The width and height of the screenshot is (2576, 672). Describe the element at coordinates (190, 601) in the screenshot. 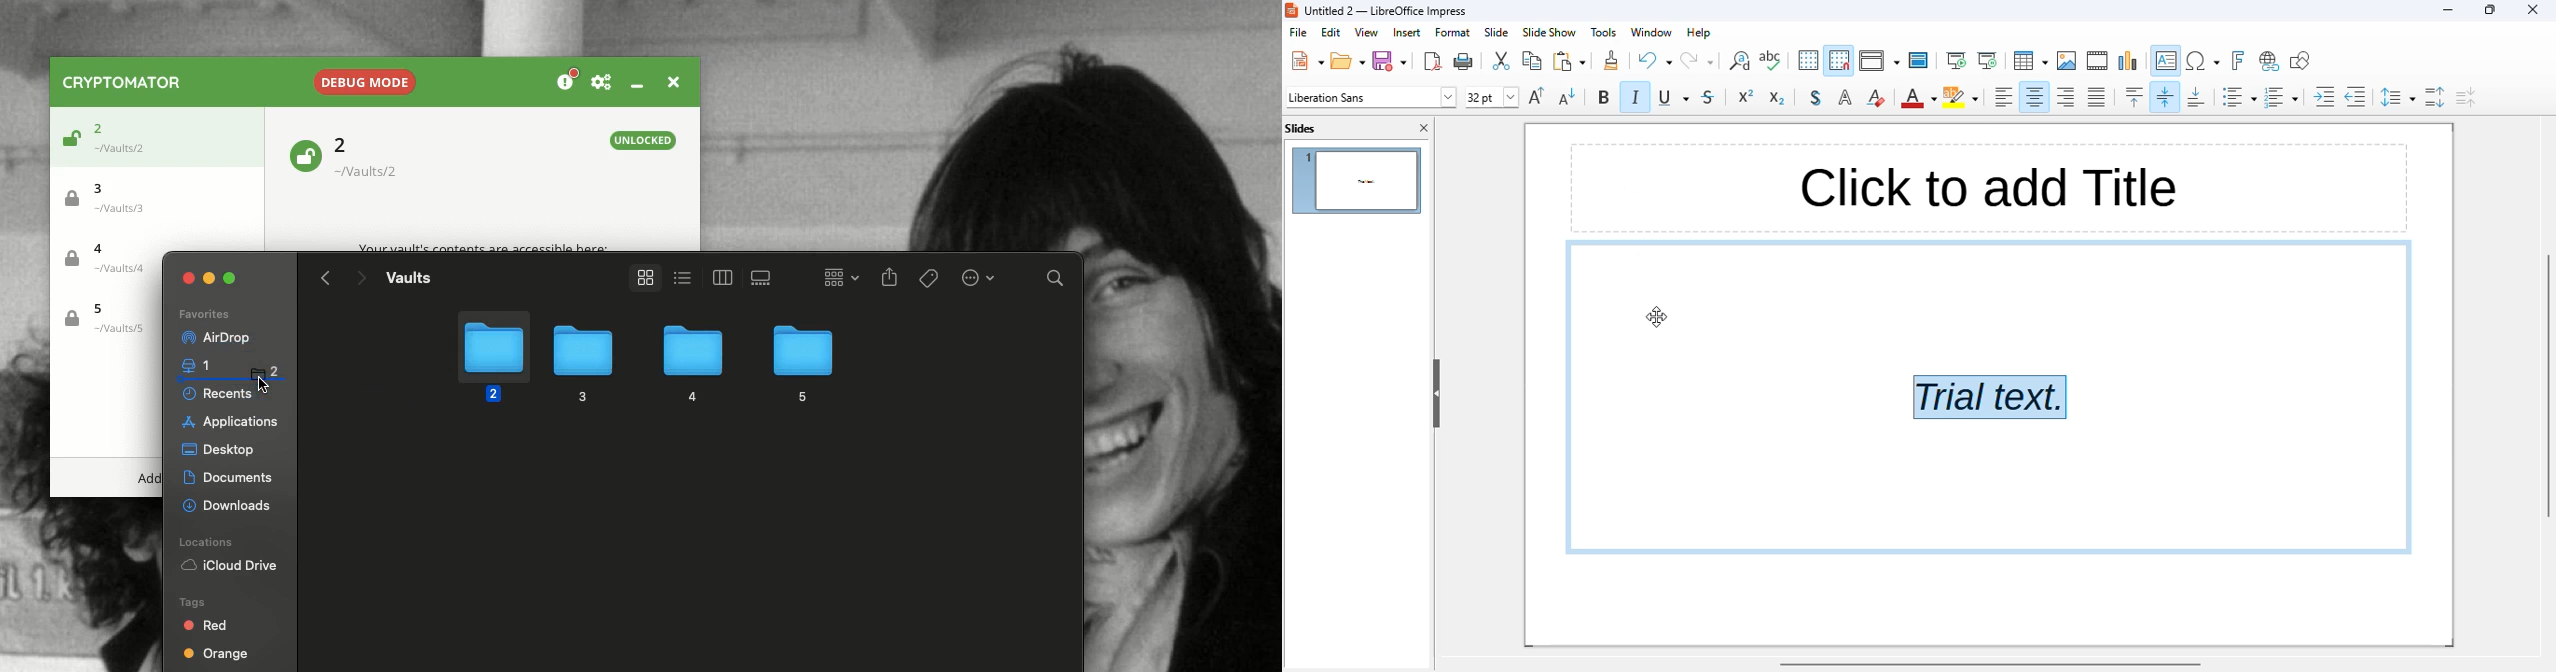

I see `Tags` at that location.